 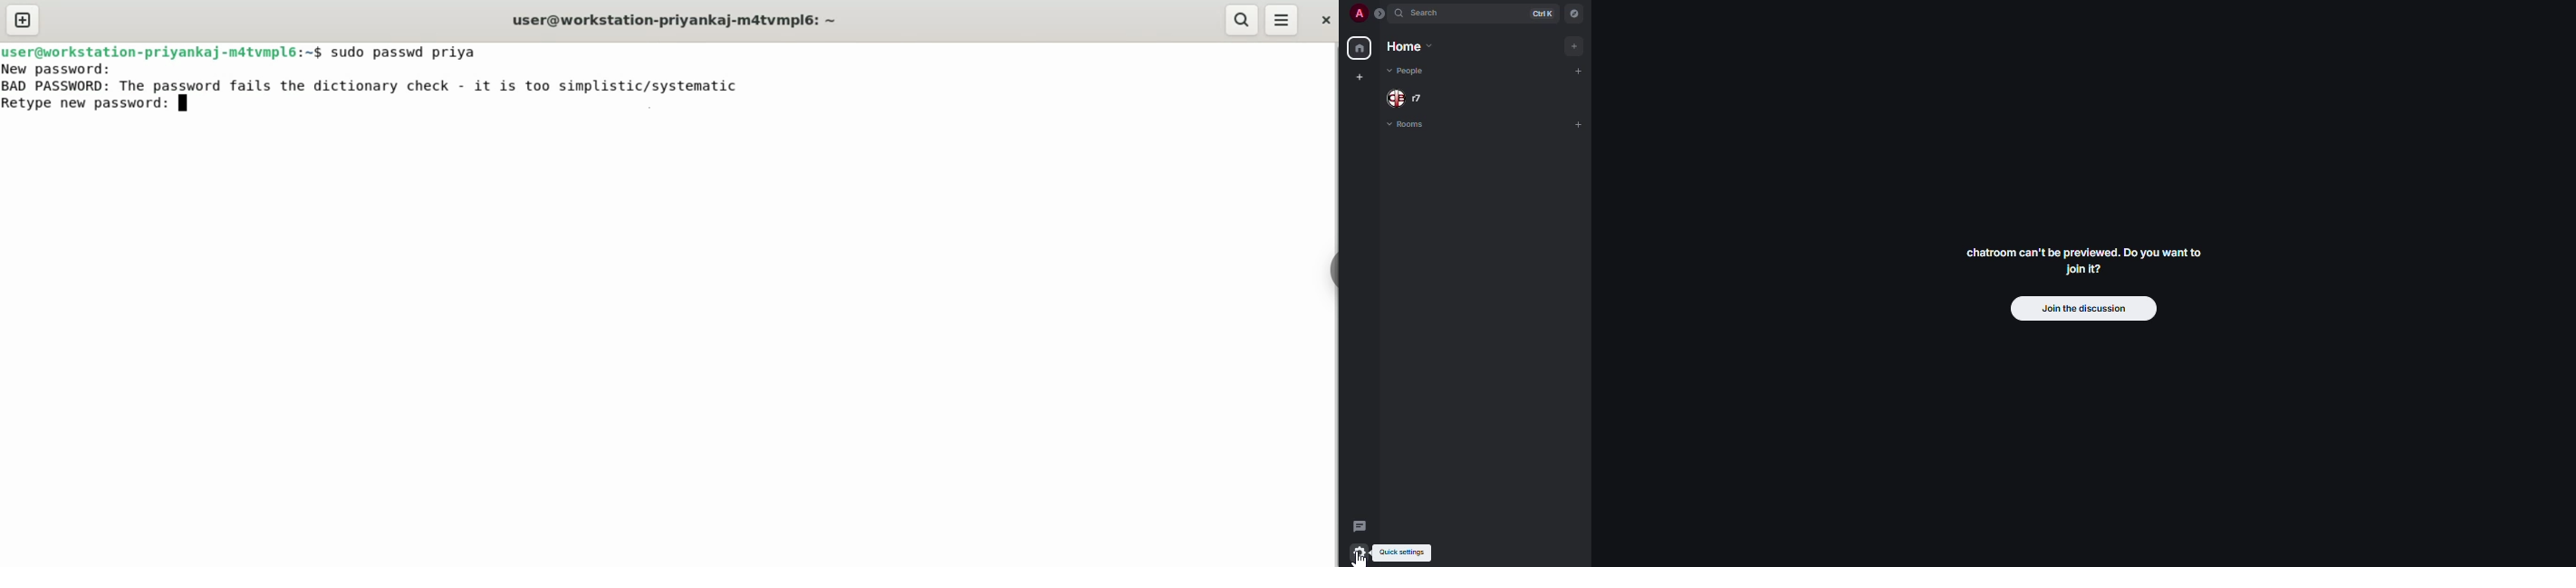 I want to click on join the discussion, so click(x=2085, y=309).